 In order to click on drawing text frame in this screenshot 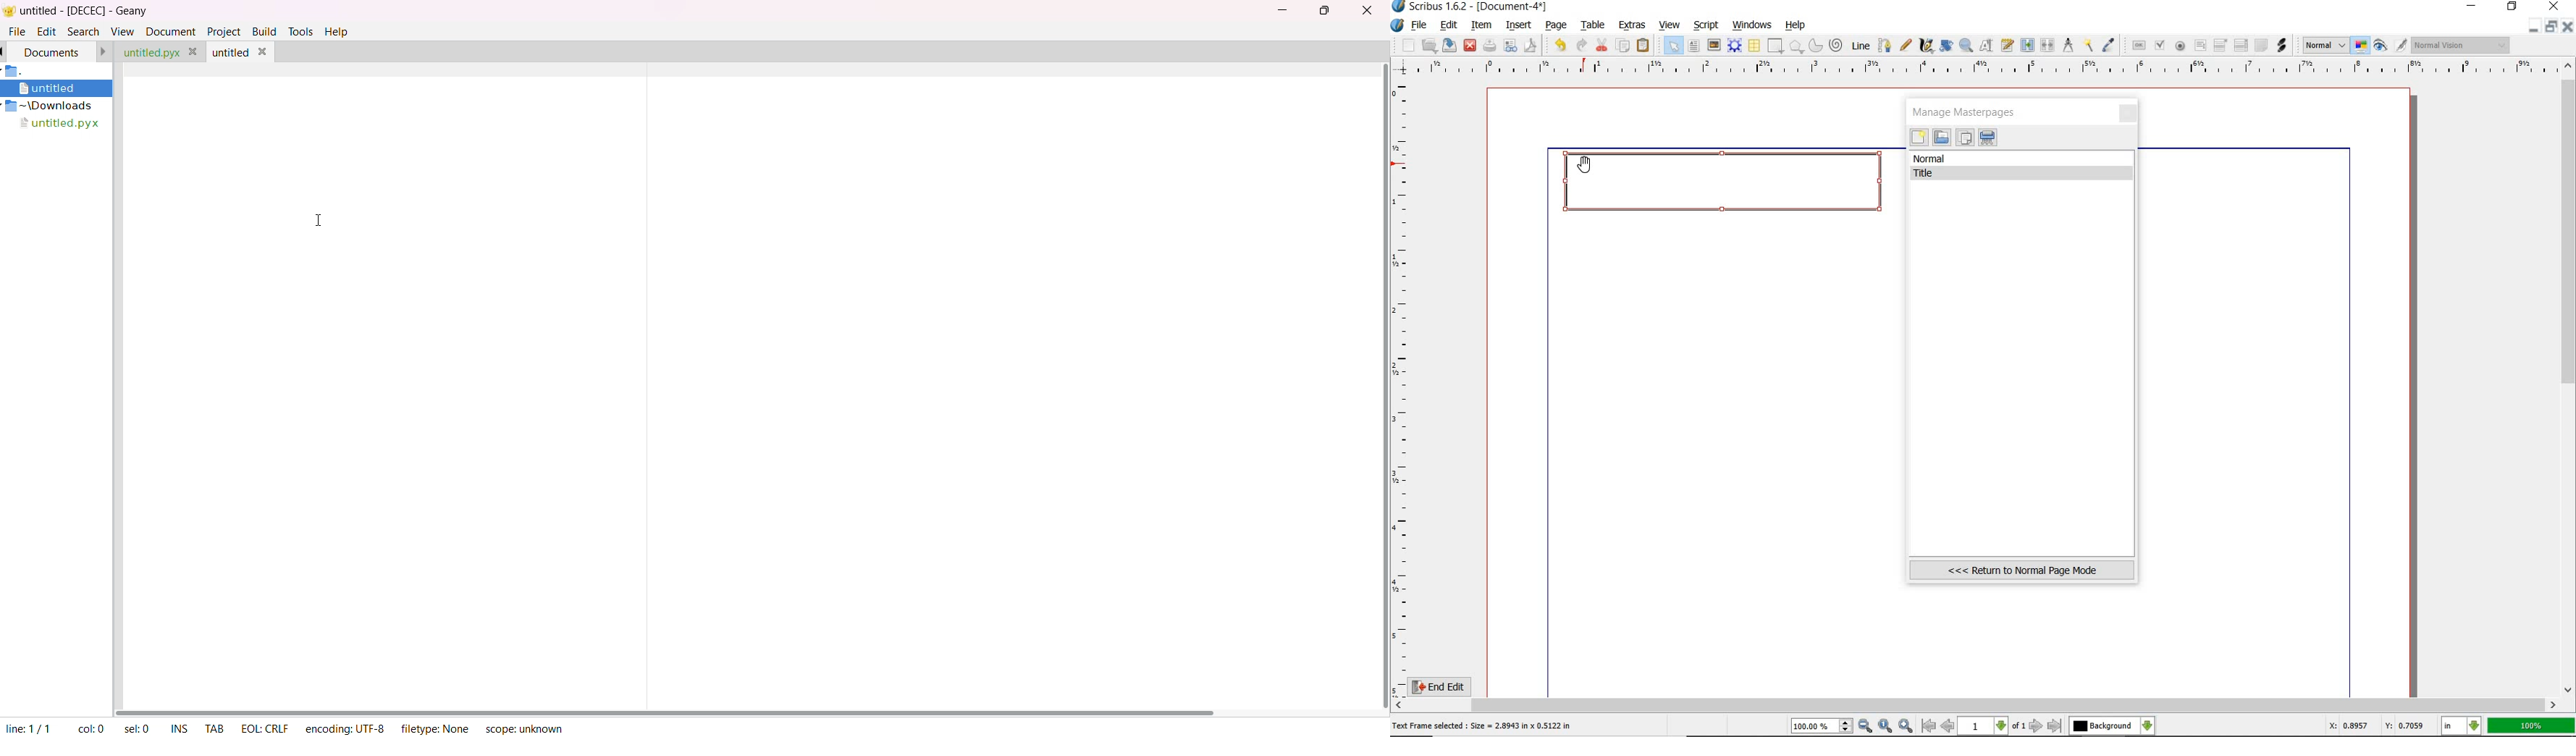, I will do `click(1729, 185)`.